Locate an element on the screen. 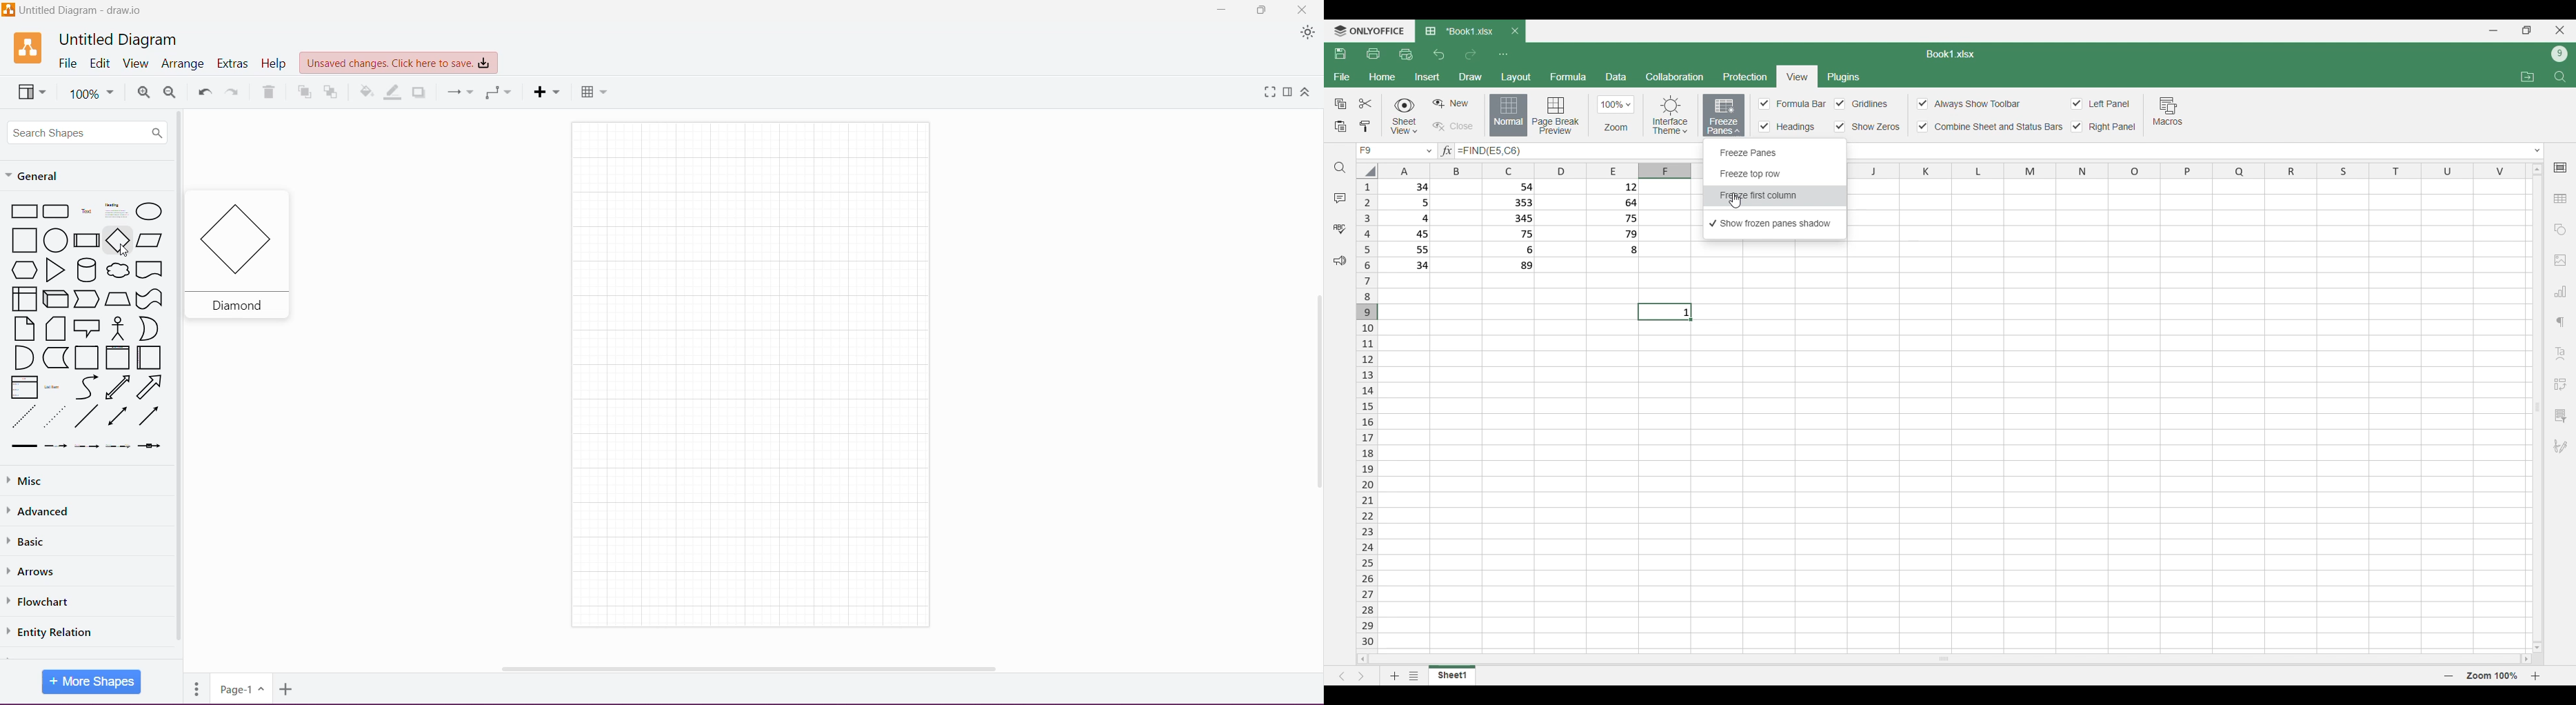 Image resolution: width=2576 pixels, height=728 pixels. Diagram Title - Application Name - Untitled Diagram - draw.io is located at coordinates (75, 10).